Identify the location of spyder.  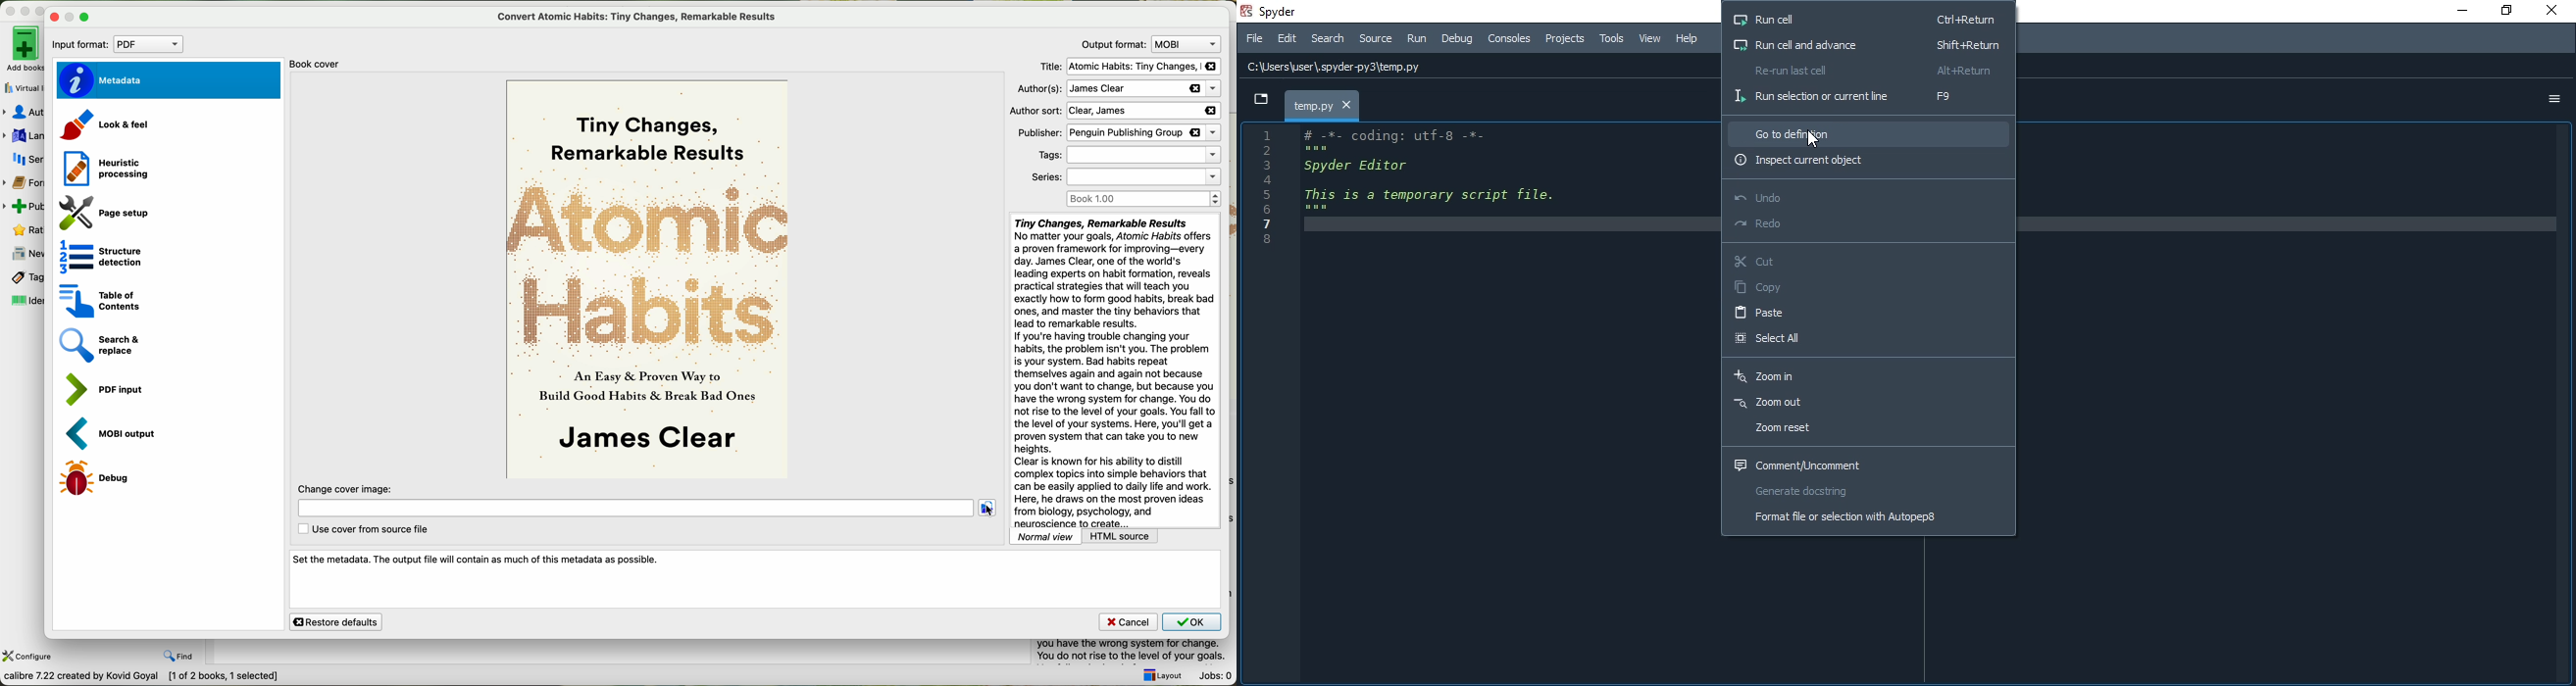
(1280, 10).